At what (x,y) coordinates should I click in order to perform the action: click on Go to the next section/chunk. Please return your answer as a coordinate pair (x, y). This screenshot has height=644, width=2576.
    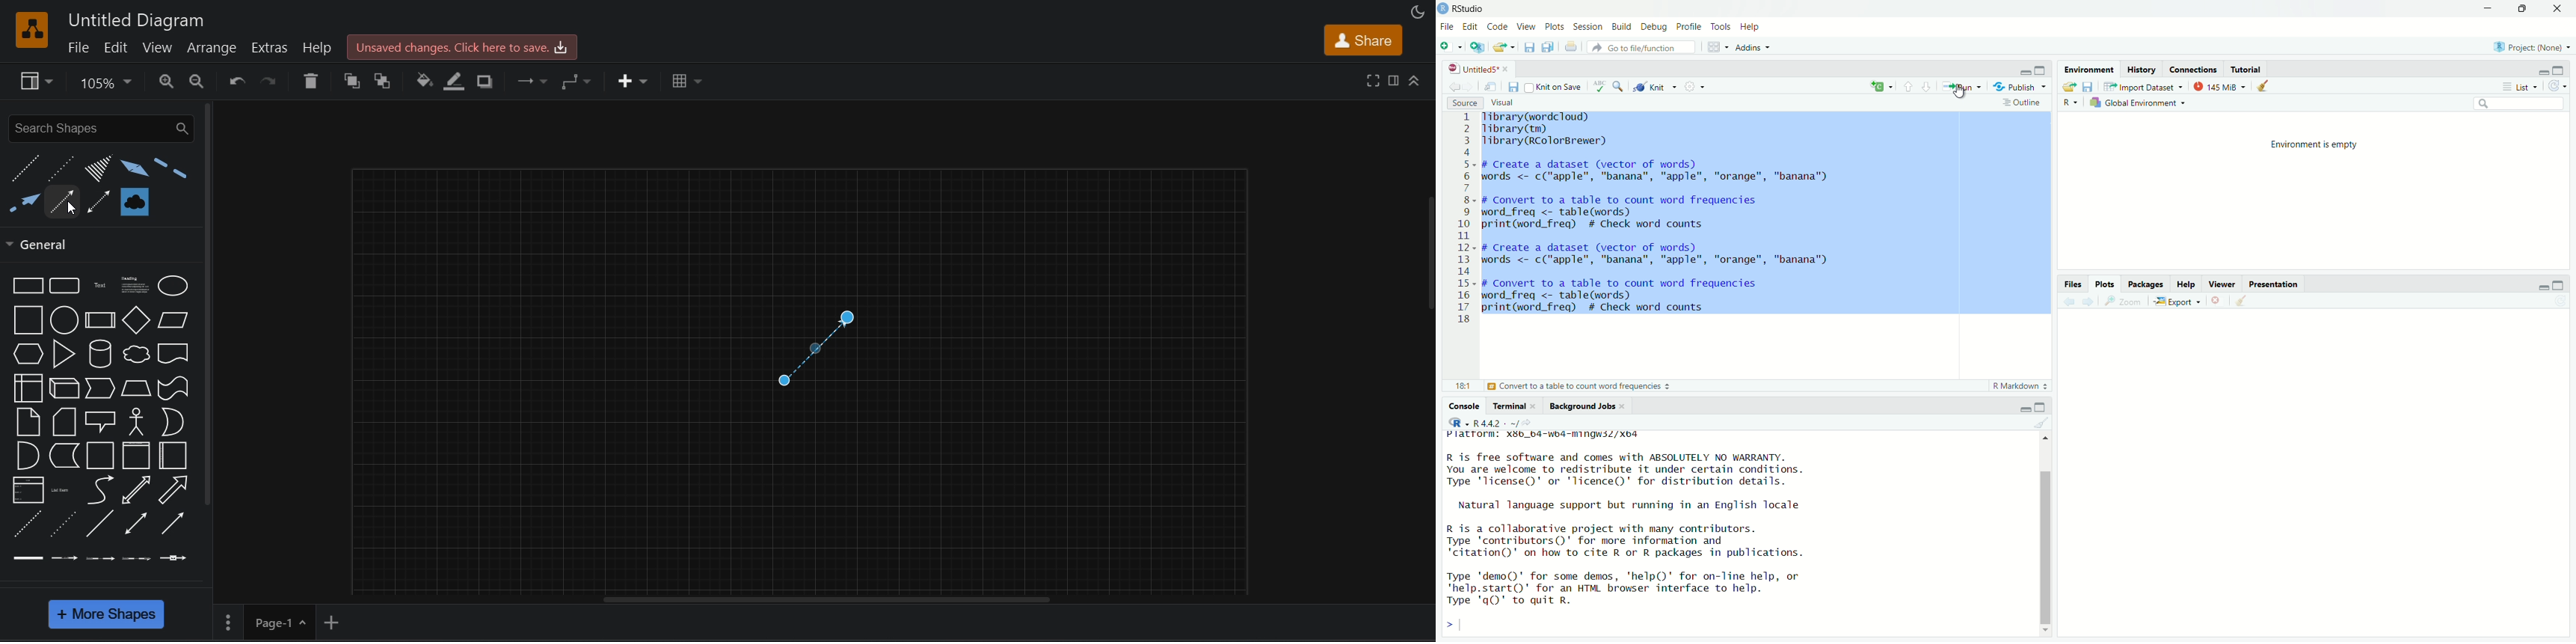
    Looking at the image, I should click on (1928, 87).